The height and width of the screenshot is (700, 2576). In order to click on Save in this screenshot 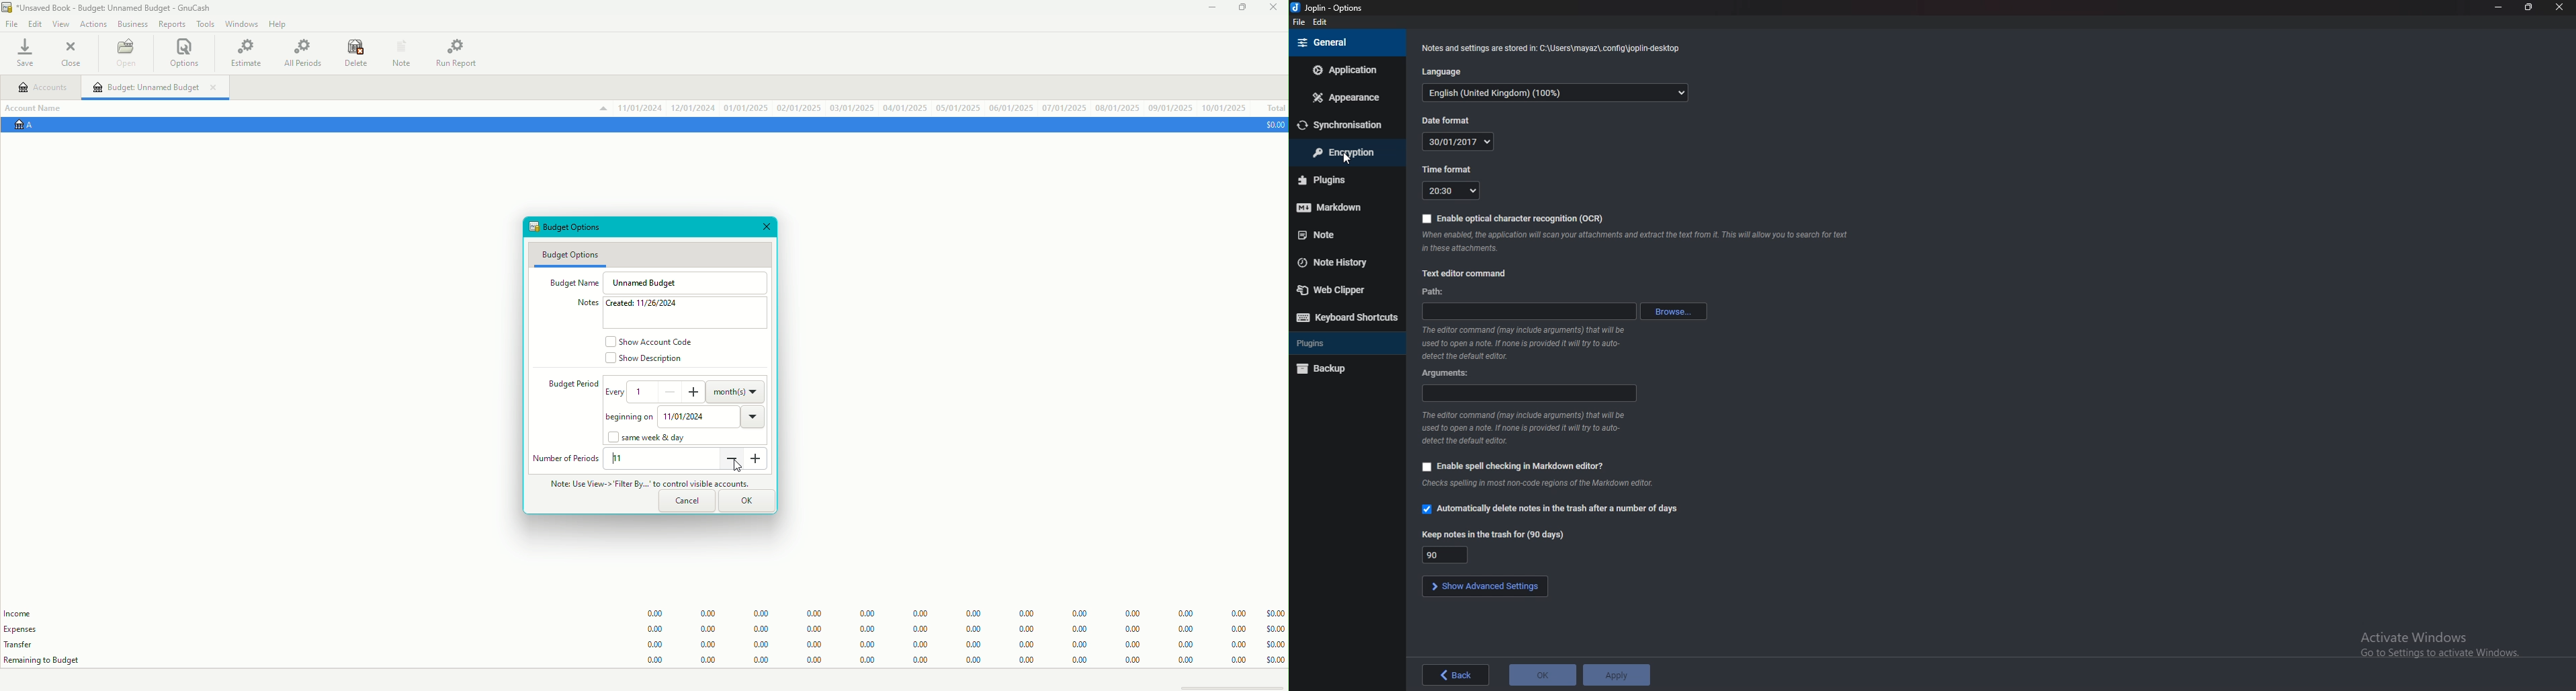, I will do `click(29, 54)`.